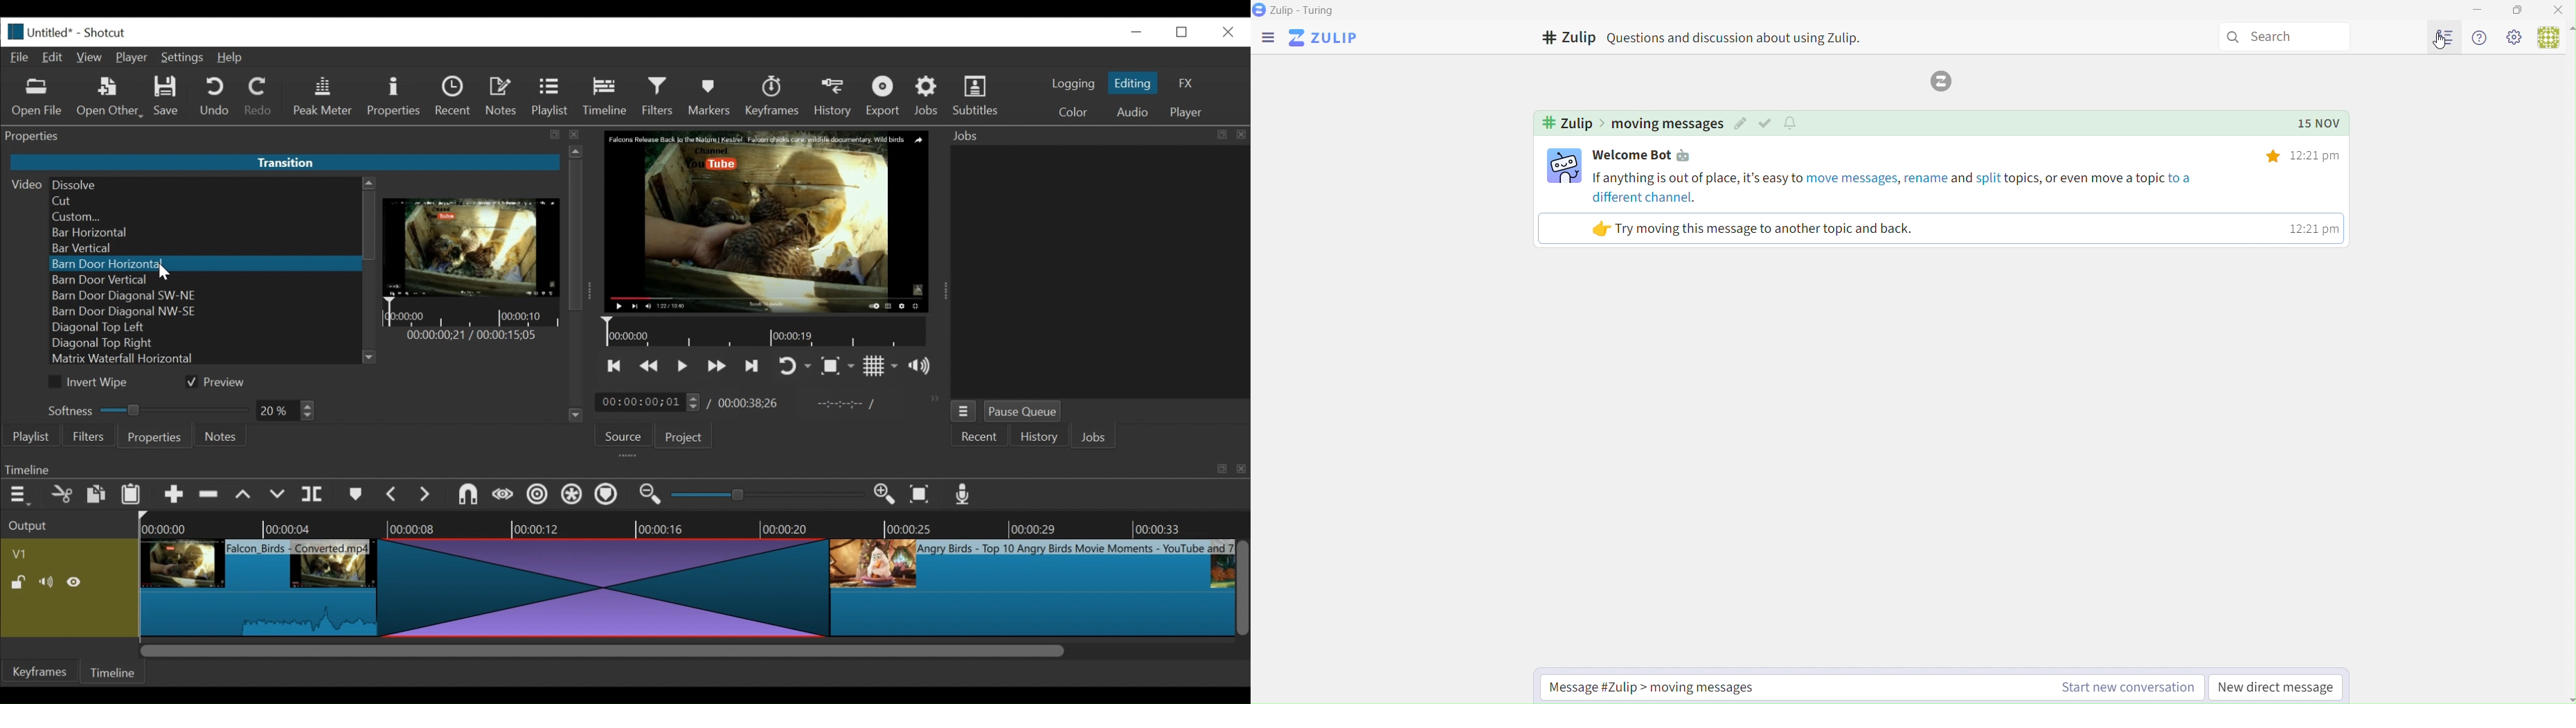  I want to click on Timeline, so click(608, 94).